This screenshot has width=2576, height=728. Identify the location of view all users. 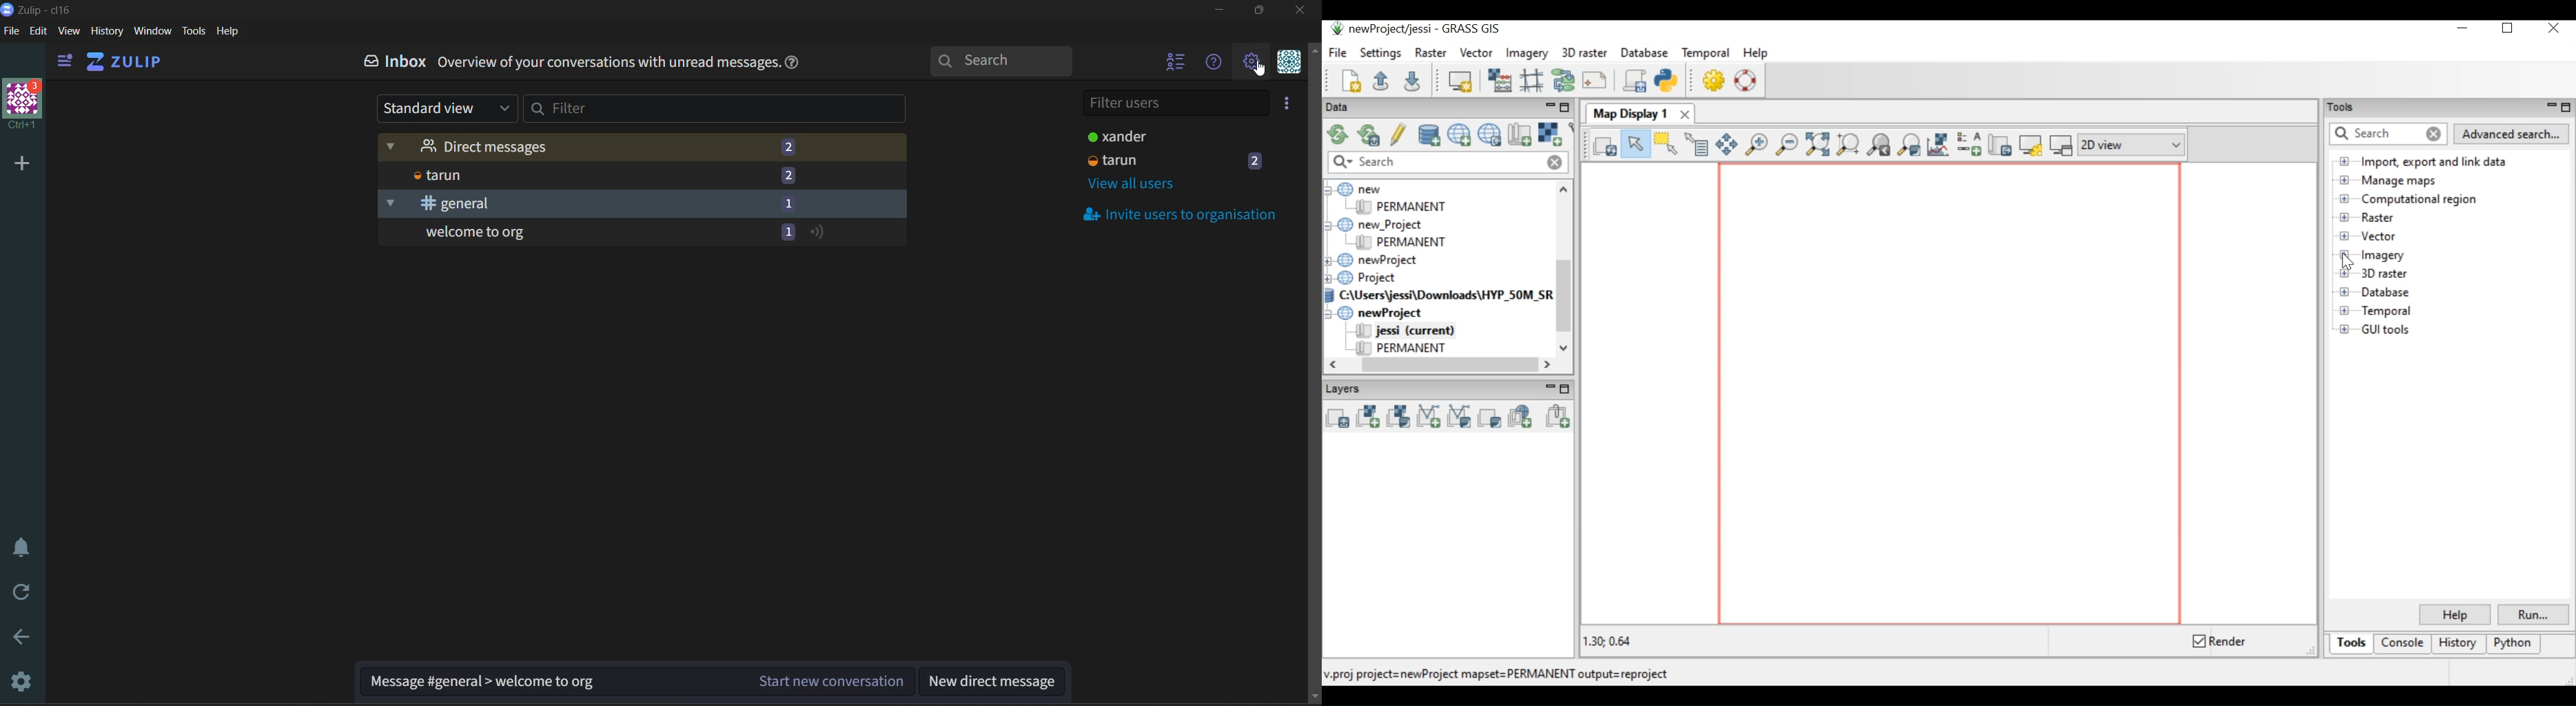
(1138, 185).